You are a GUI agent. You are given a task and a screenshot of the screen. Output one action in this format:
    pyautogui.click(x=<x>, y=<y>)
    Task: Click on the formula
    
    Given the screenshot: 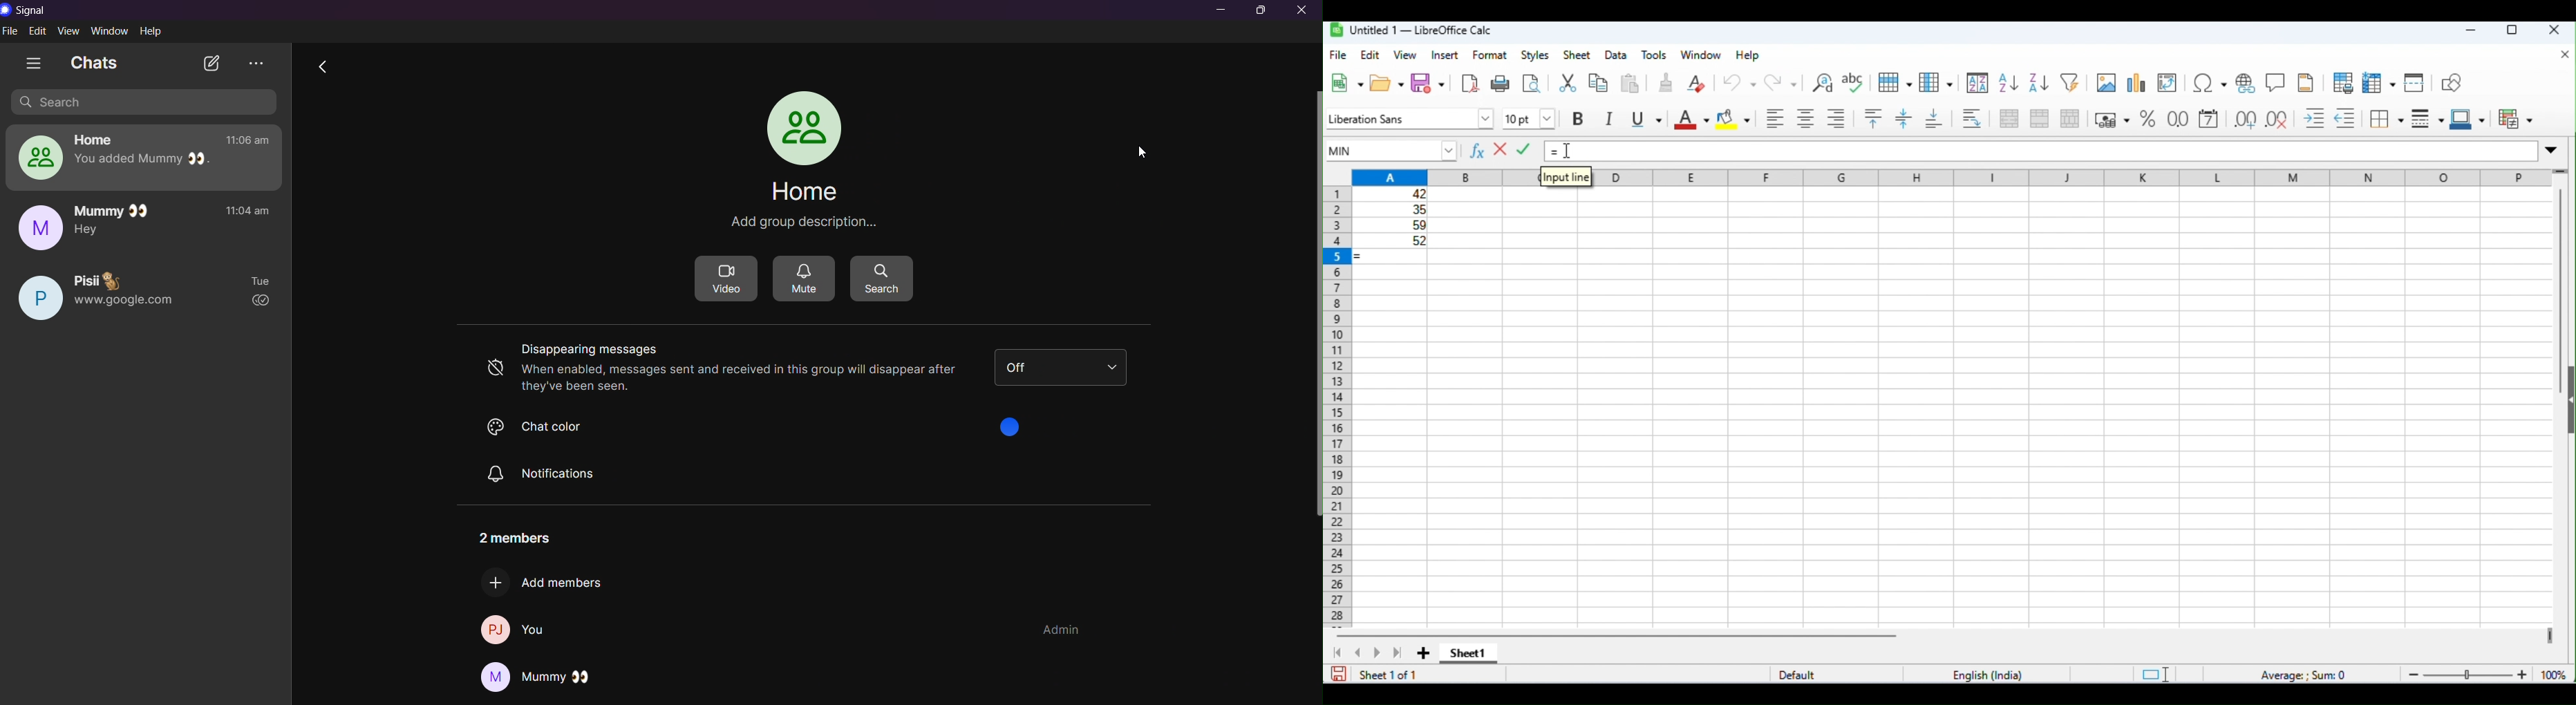 What is the action you would take?
    pyautogui.click(x=2305, y=673)
    